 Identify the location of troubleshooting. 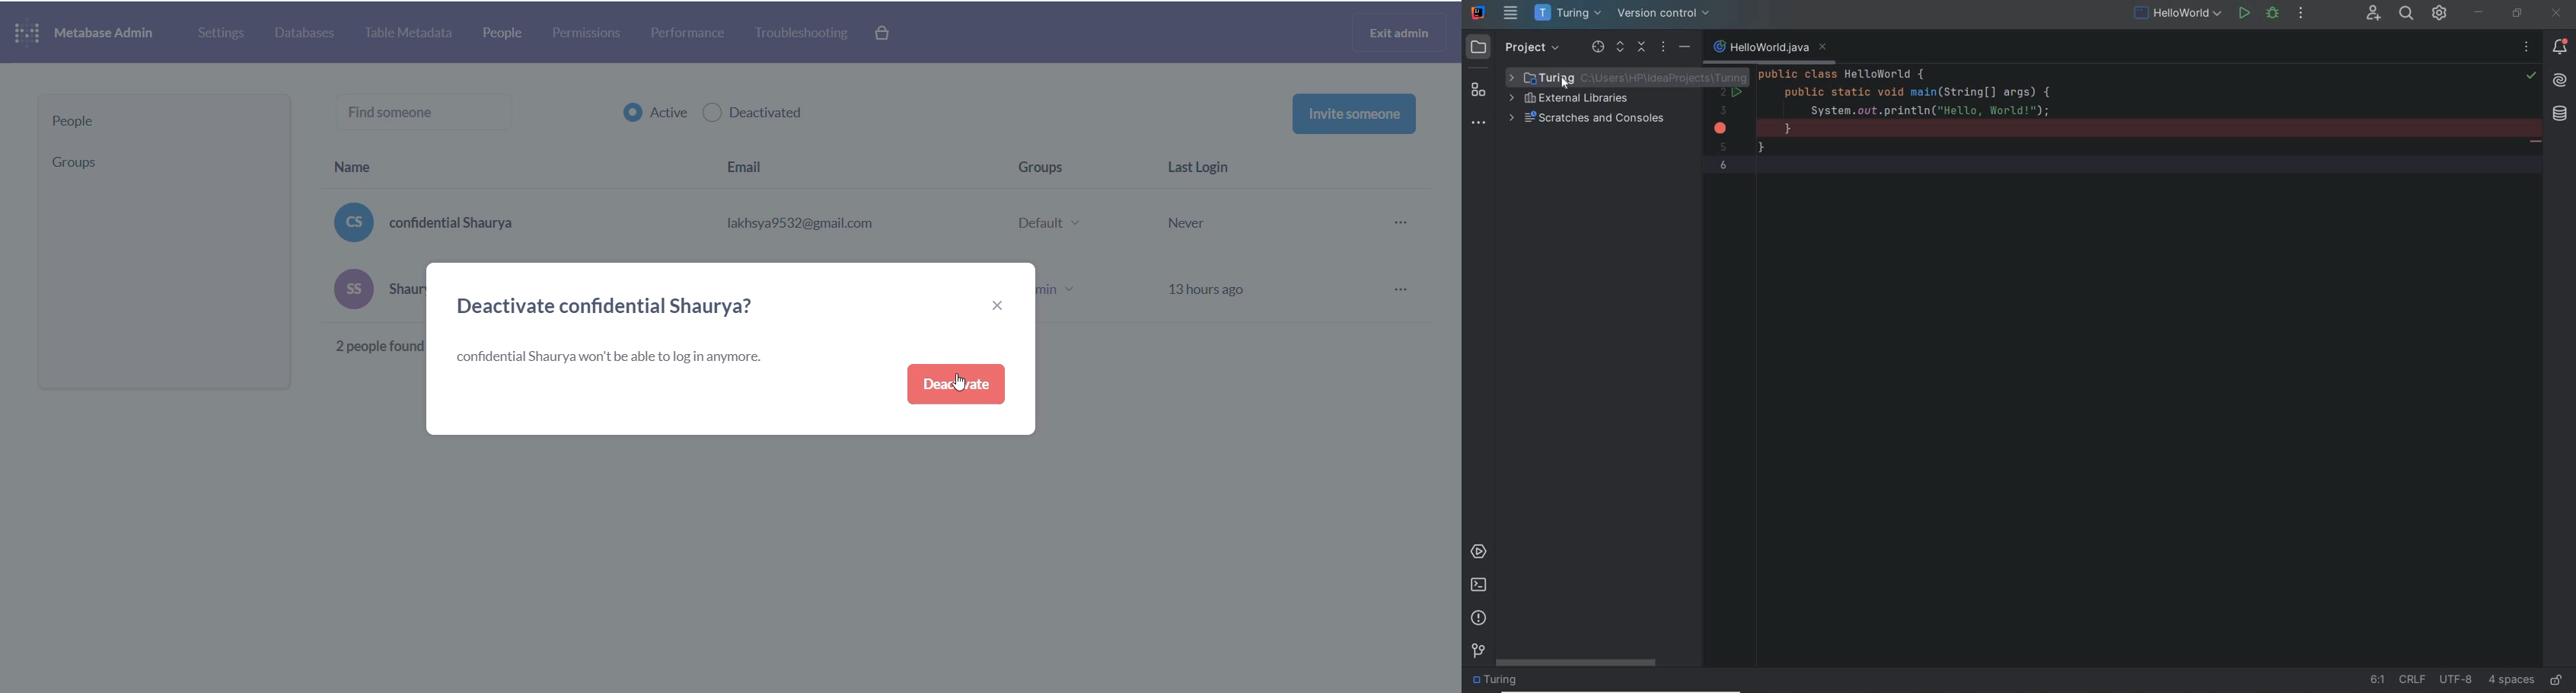
(805, 33).